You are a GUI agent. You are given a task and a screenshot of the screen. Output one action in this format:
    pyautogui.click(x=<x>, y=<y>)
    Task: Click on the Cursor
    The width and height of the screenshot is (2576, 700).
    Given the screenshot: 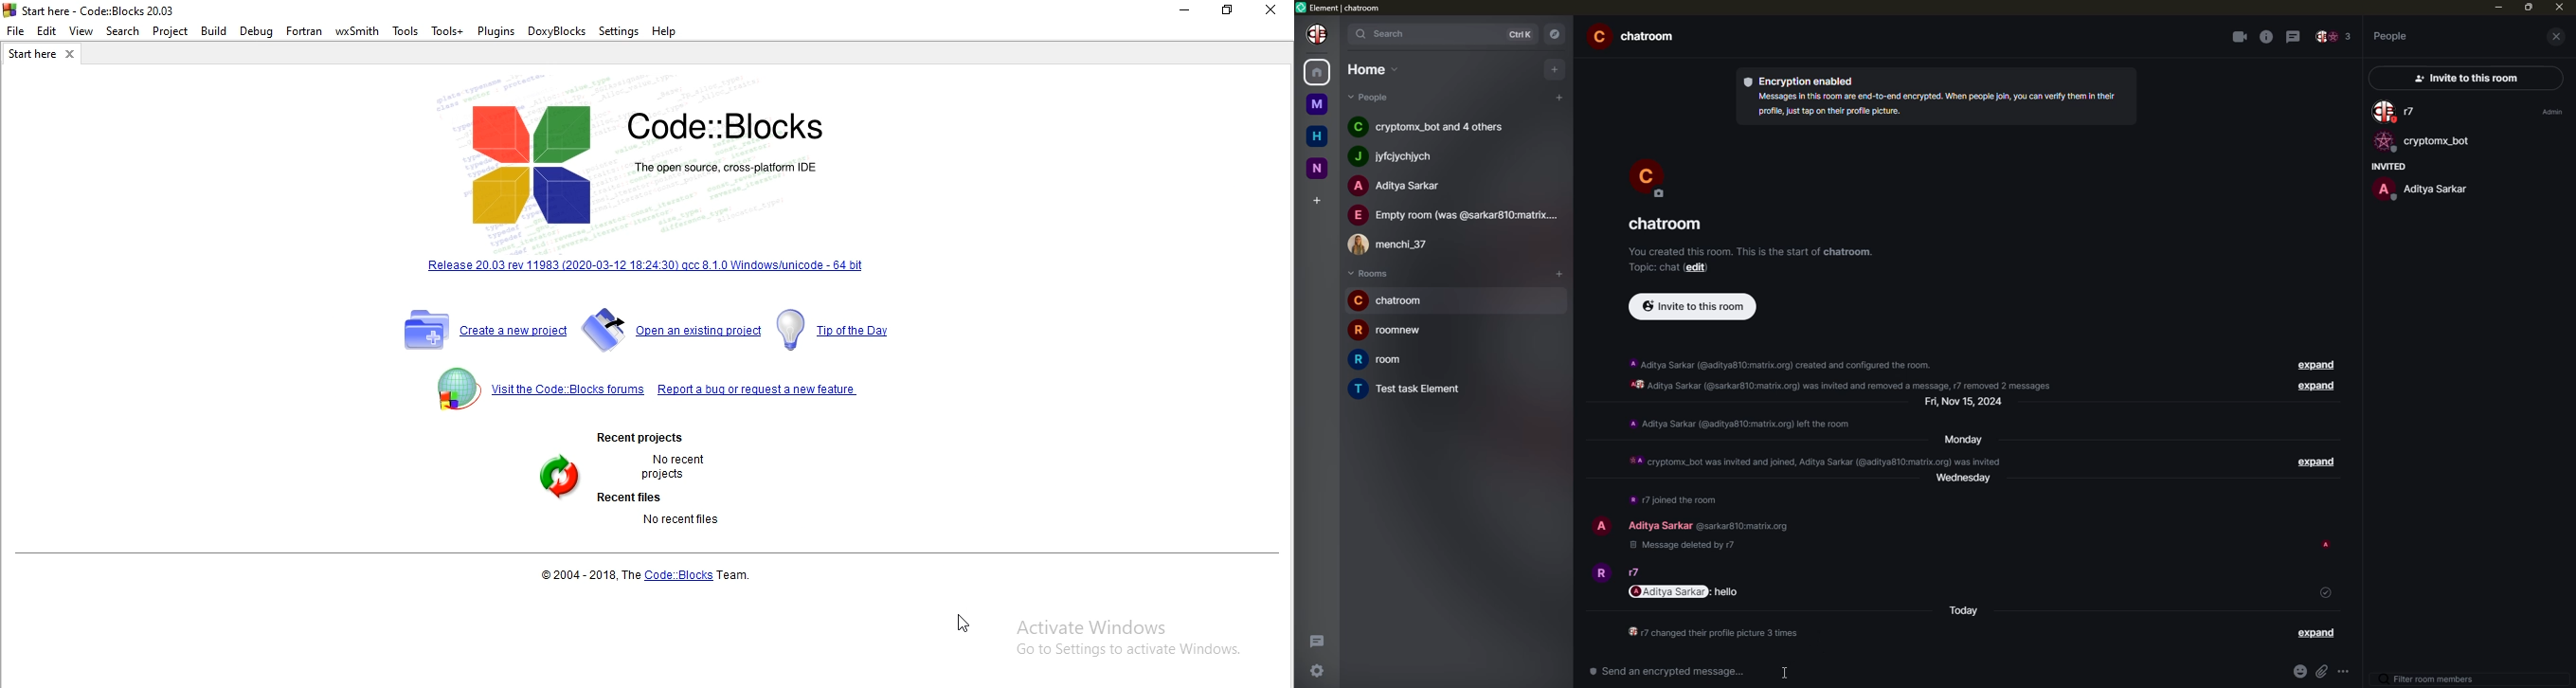 What is the action you would take?
    pyautogui.click(x=970, y=625)
    